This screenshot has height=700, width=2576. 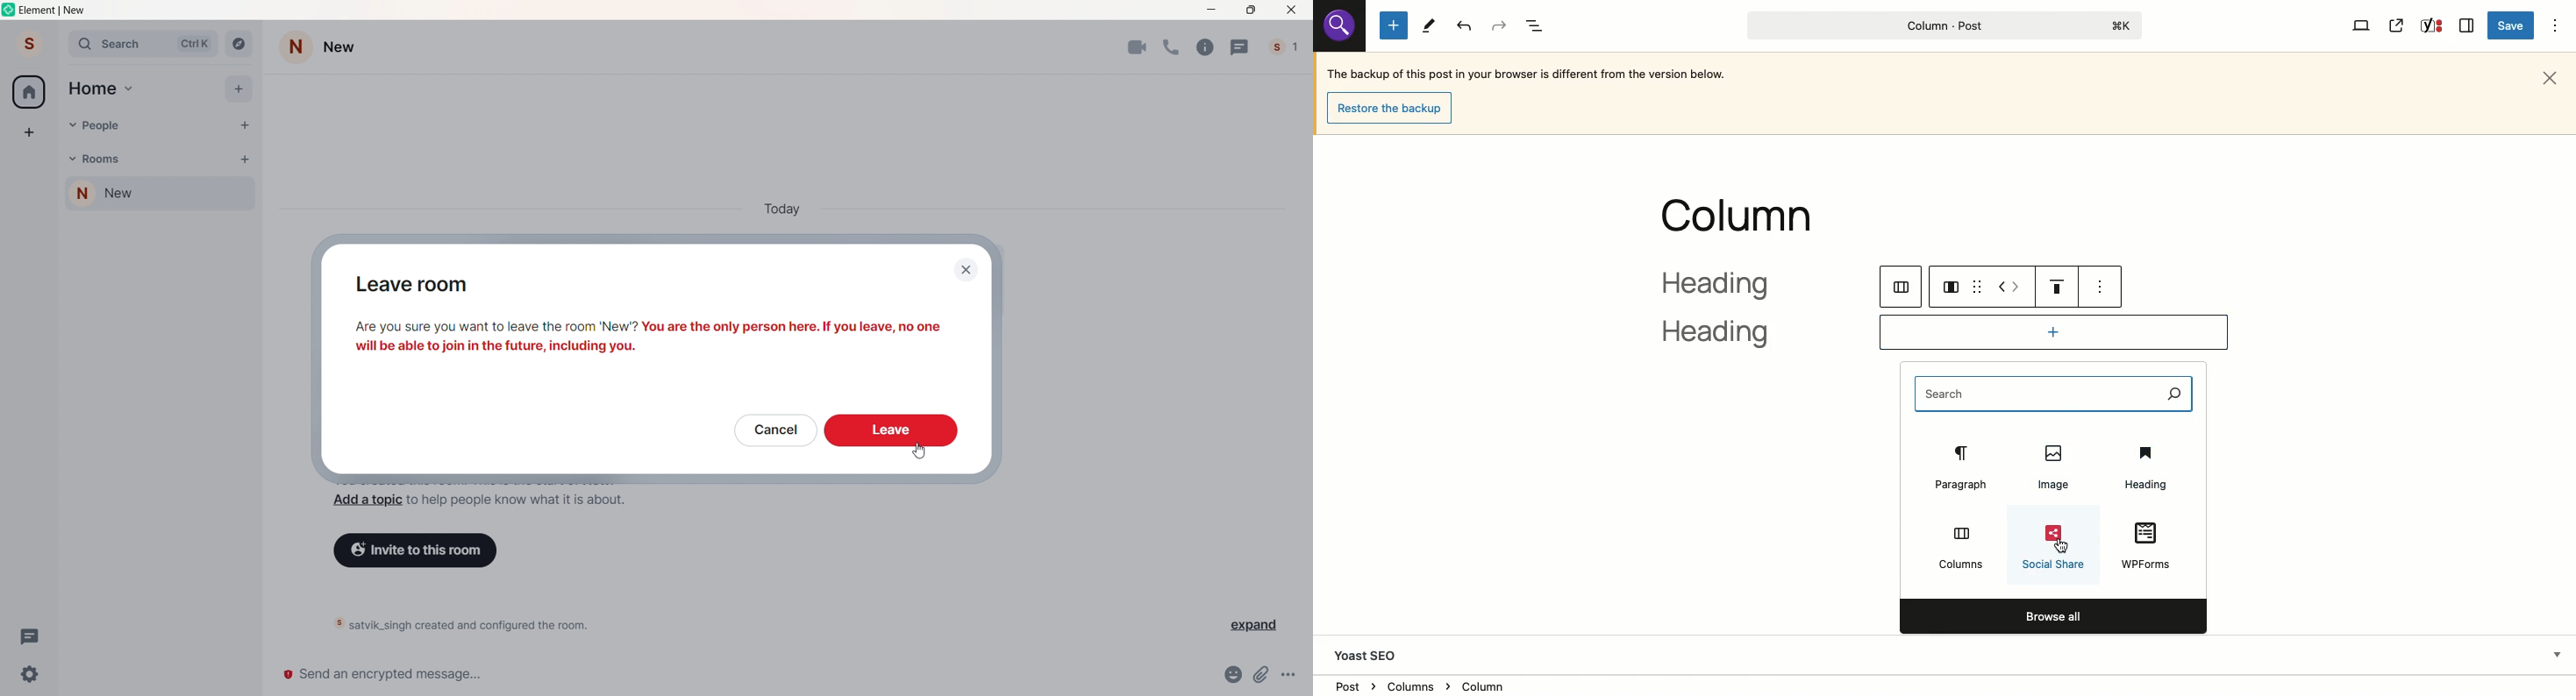 What do you see at coordinates (1248, 626) in the screenshot?
I see `Expand` at bounding box center [1248, 626].